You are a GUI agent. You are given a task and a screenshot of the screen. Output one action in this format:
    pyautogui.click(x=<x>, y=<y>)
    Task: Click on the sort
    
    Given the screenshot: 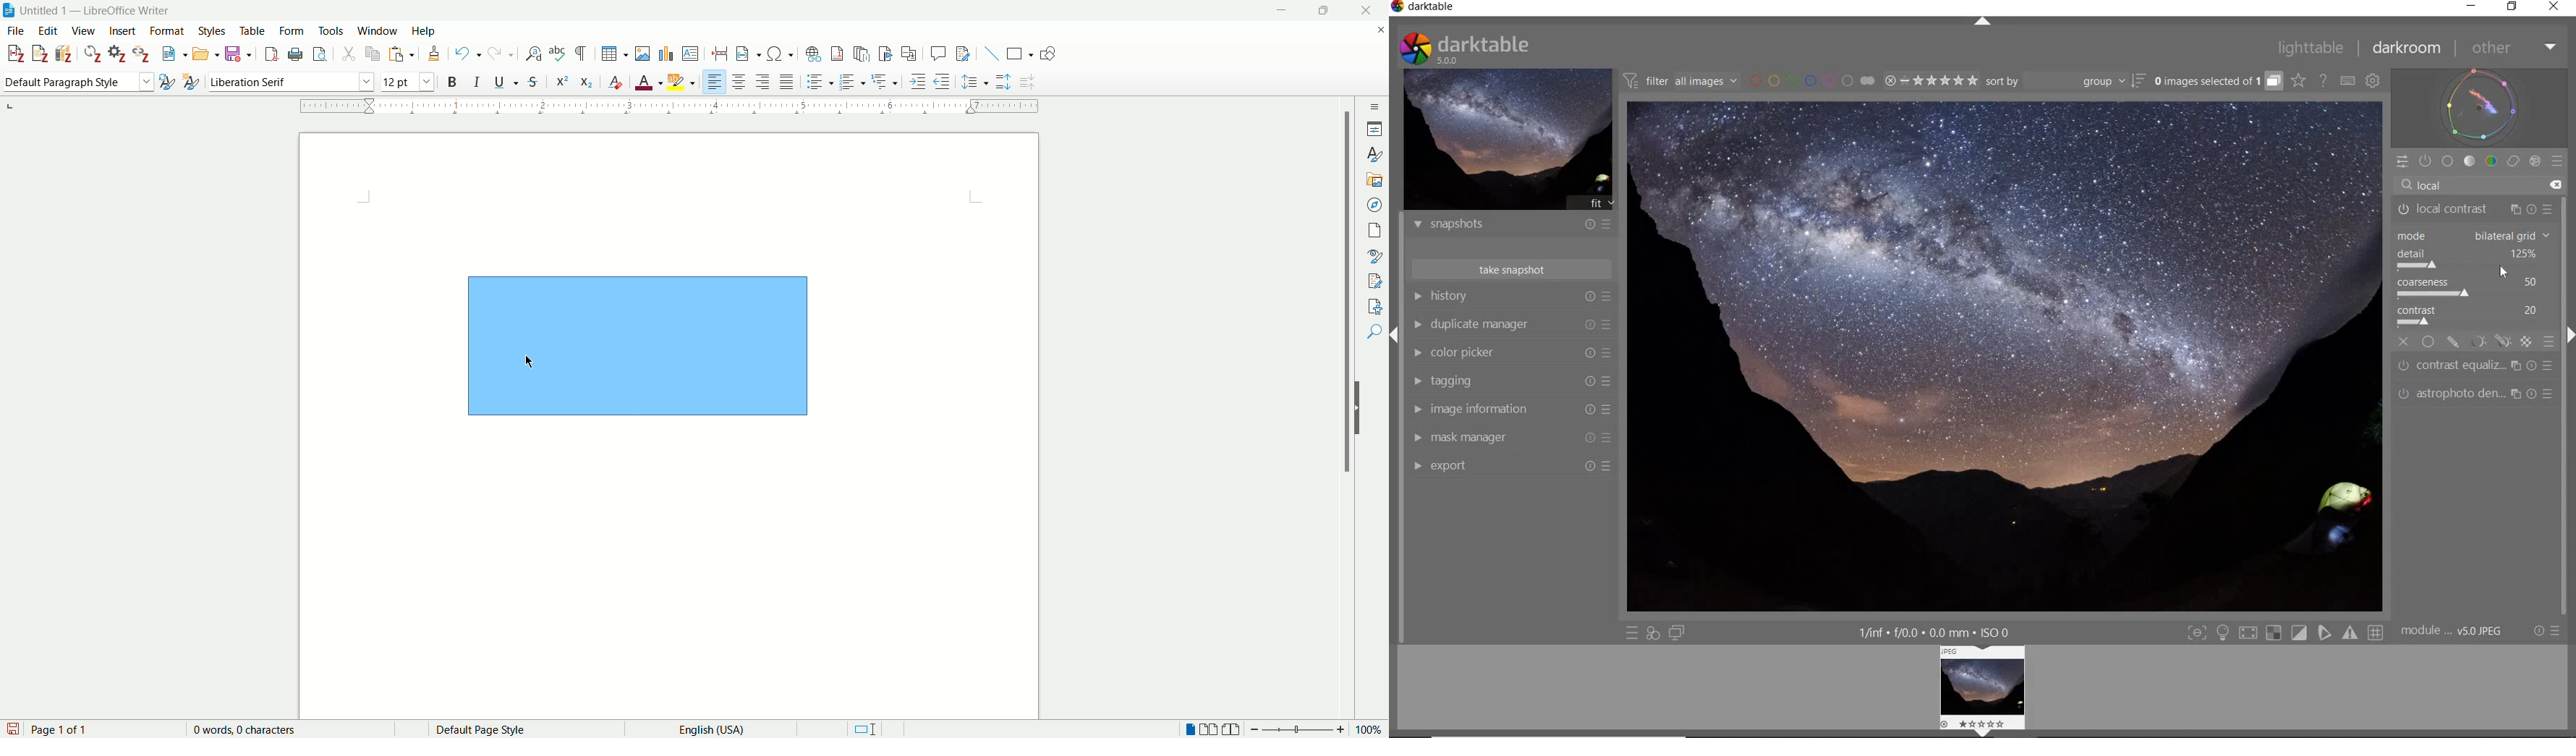 What is the action you would take?
    pyautogui.click(x=2137, y=84)
    